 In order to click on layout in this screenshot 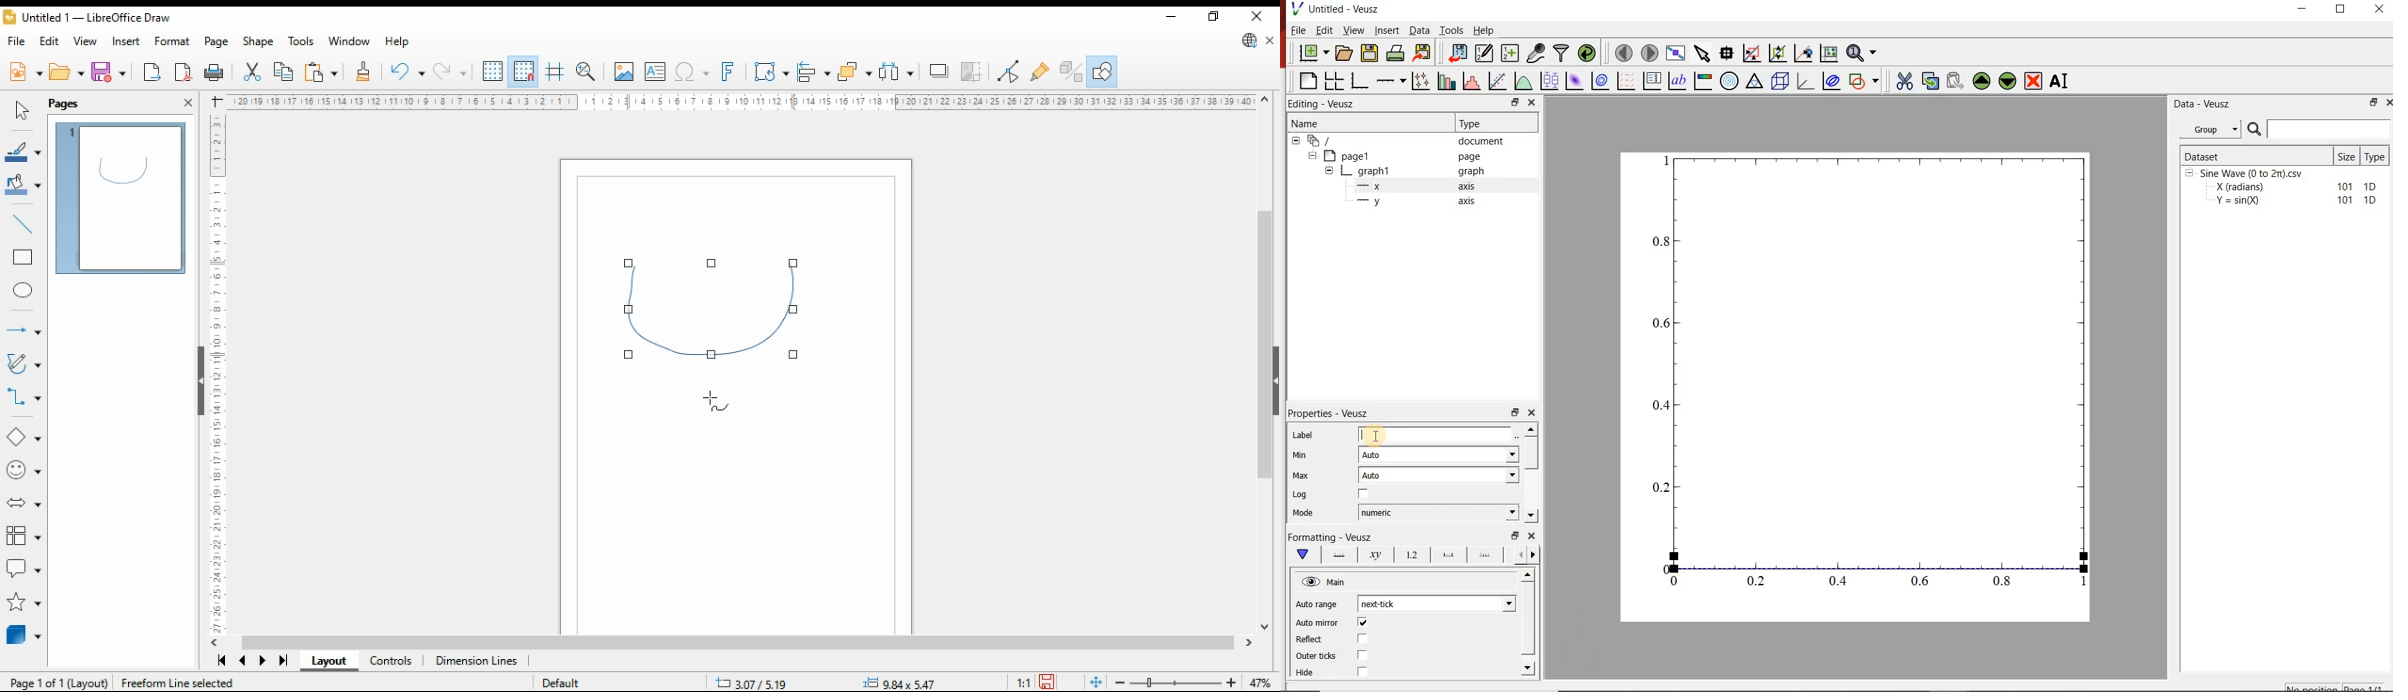, I will do `click(328, 661)`.